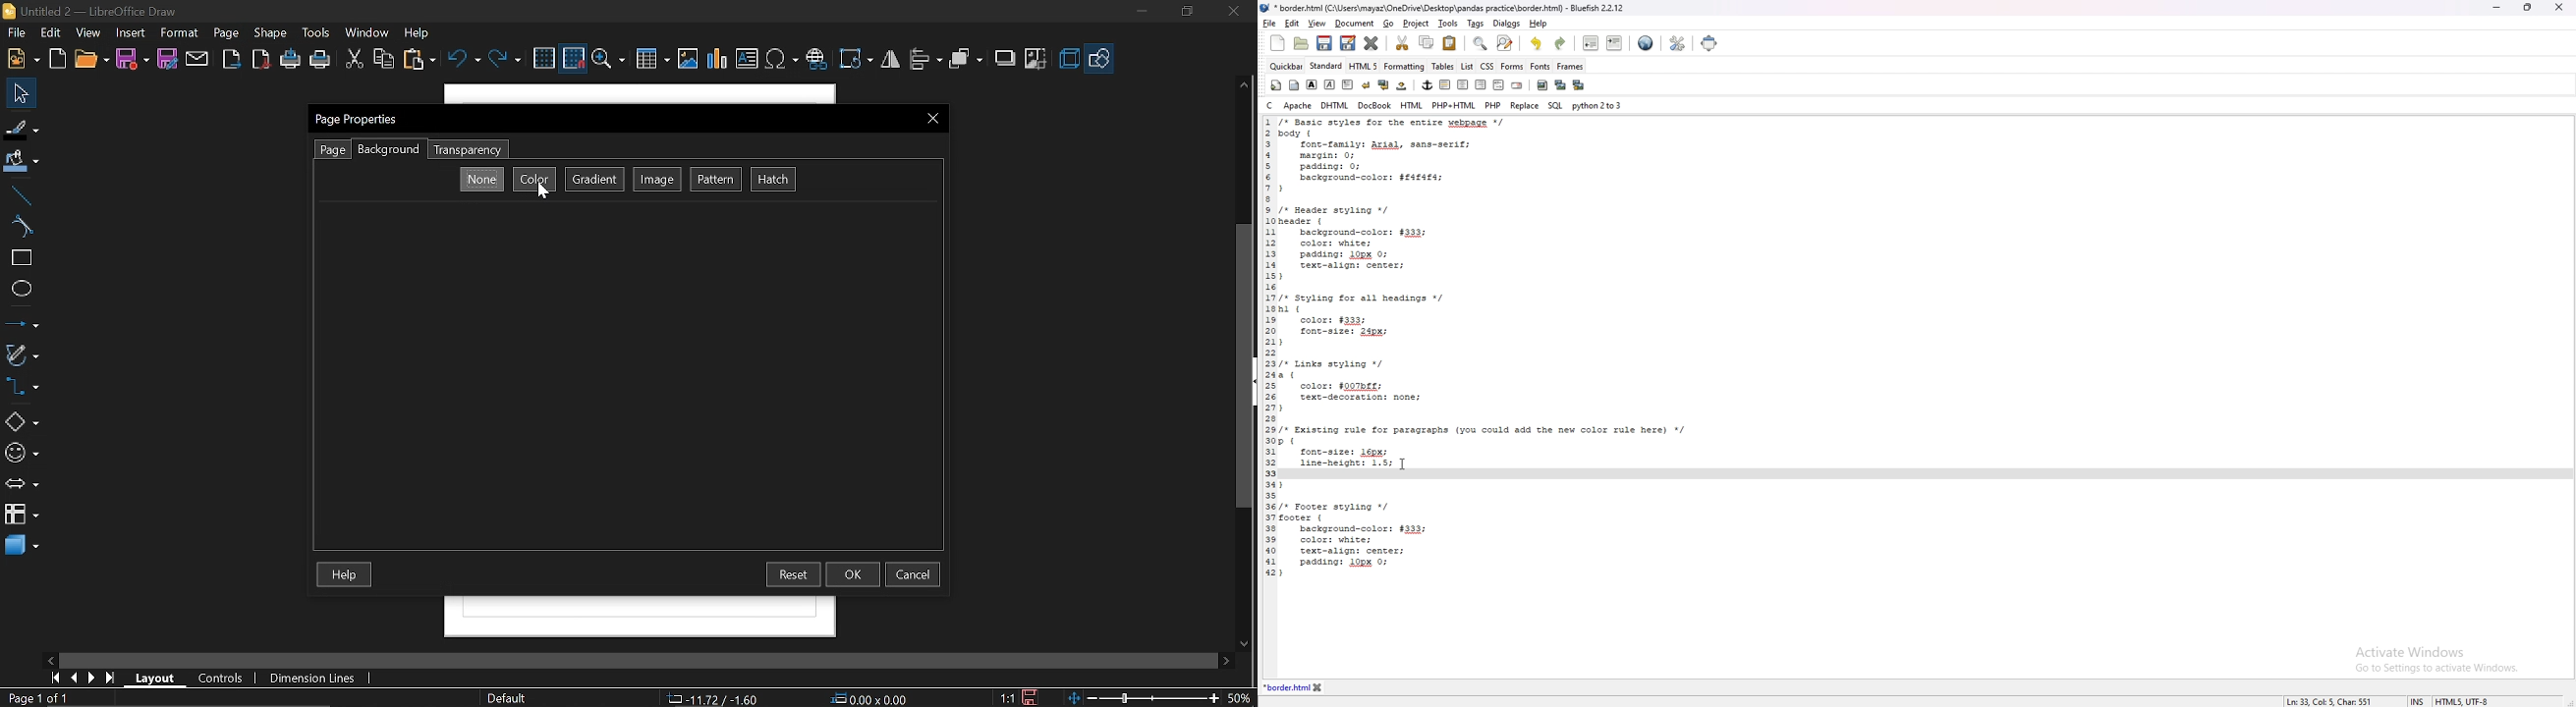 The image size is (2576, 728). I want to click on Curve, so click(19, 227).